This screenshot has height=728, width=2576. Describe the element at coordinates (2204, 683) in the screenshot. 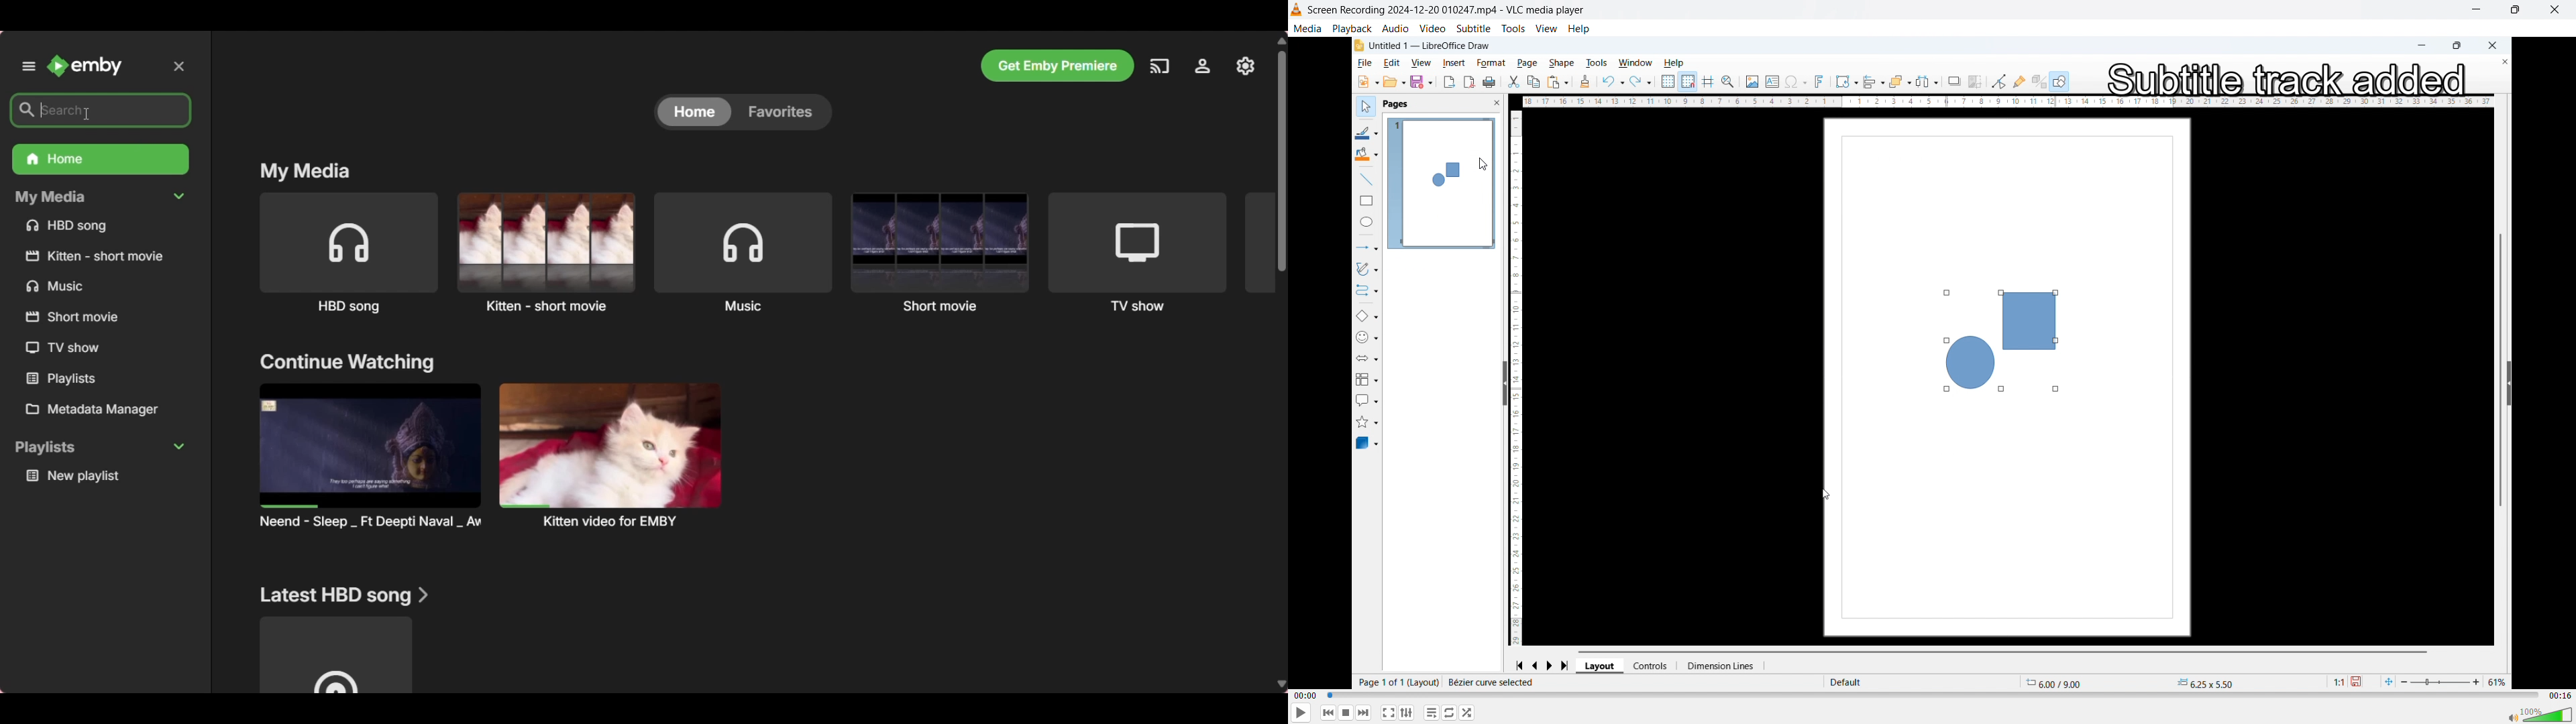

I see `object position- 6.25x5.50` at that location.